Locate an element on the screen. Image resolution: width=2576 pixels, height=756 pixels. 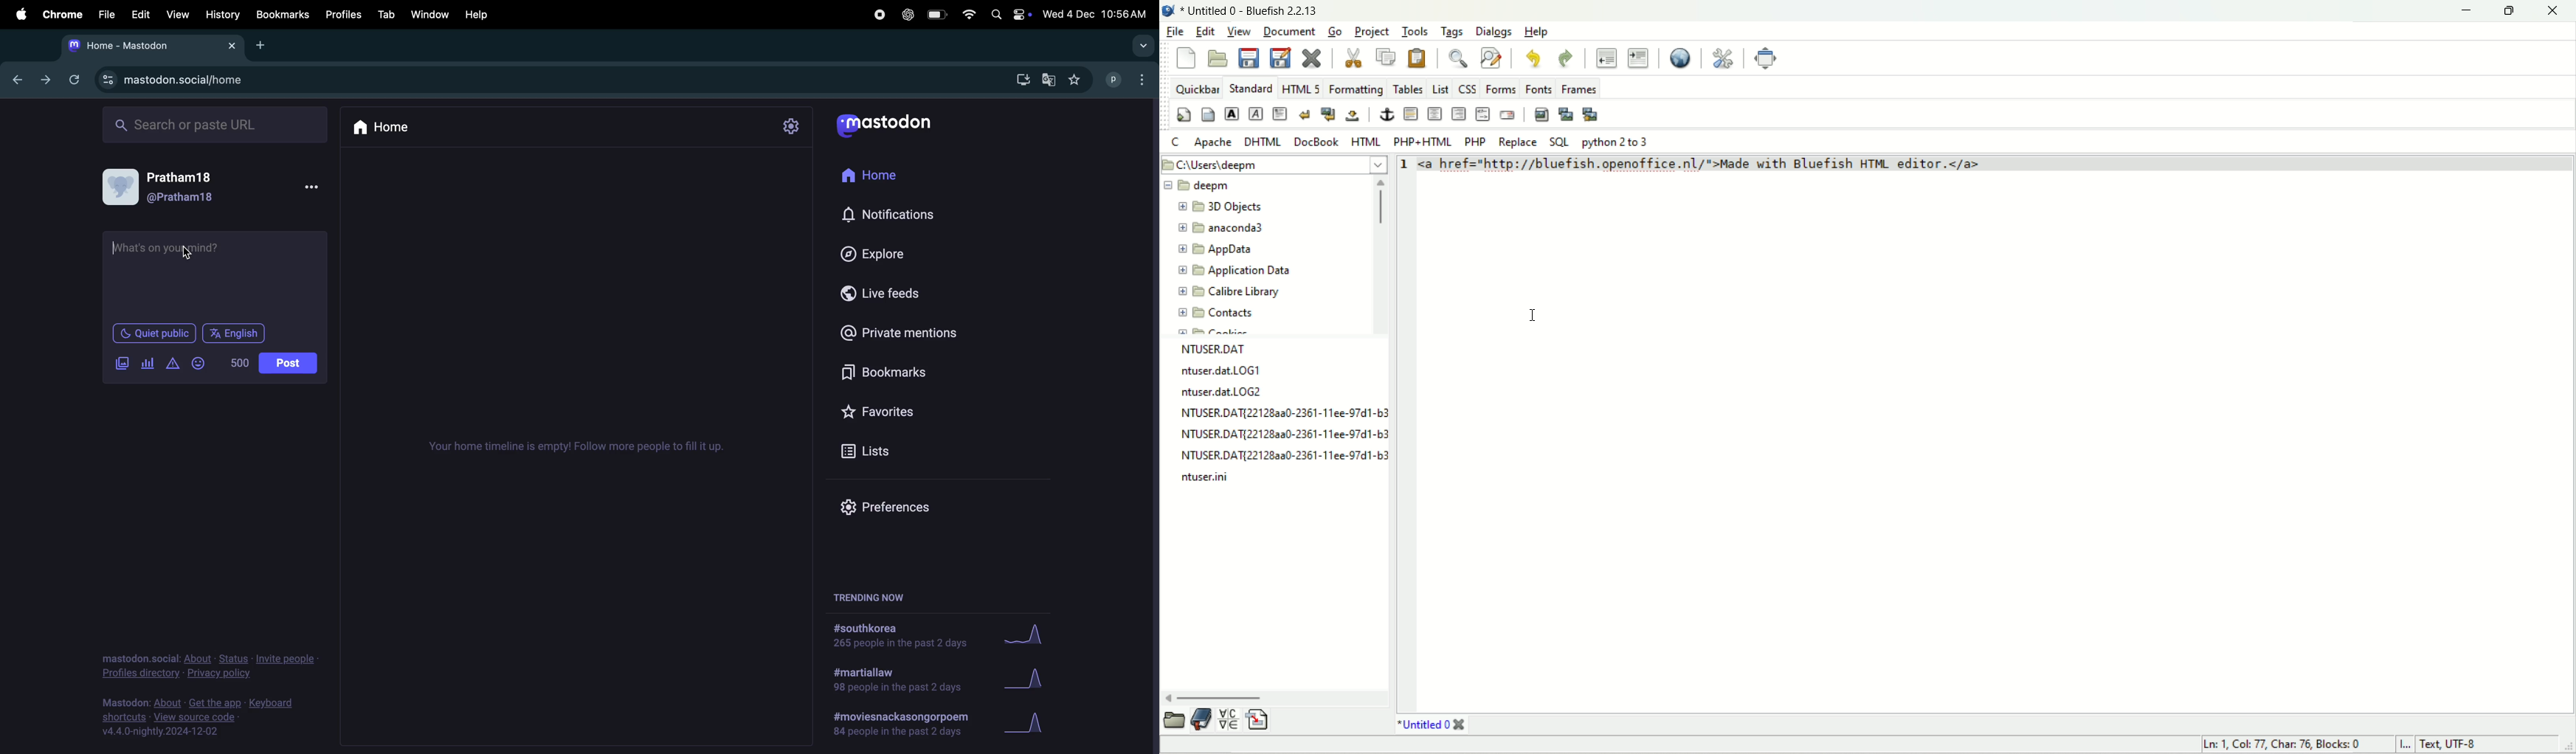
battery is located at coordinates (934, 13).